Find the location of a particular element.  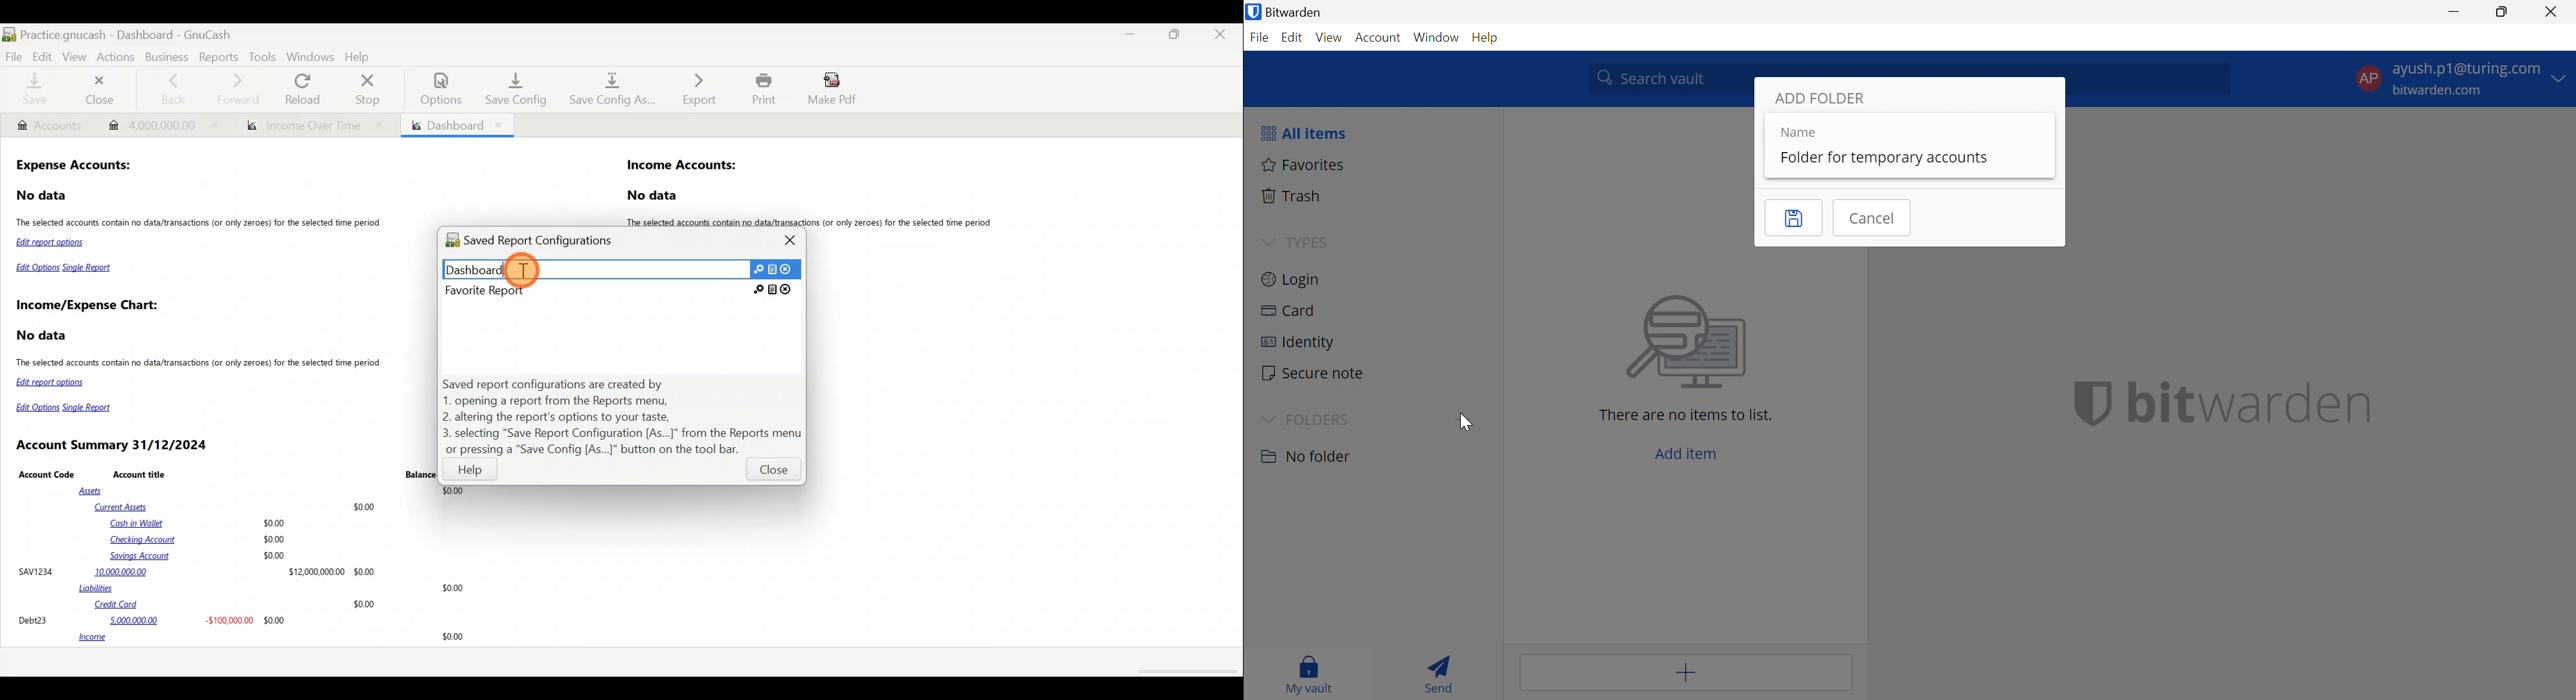

Edit Options Single Report is located at coordinates (65, 270).